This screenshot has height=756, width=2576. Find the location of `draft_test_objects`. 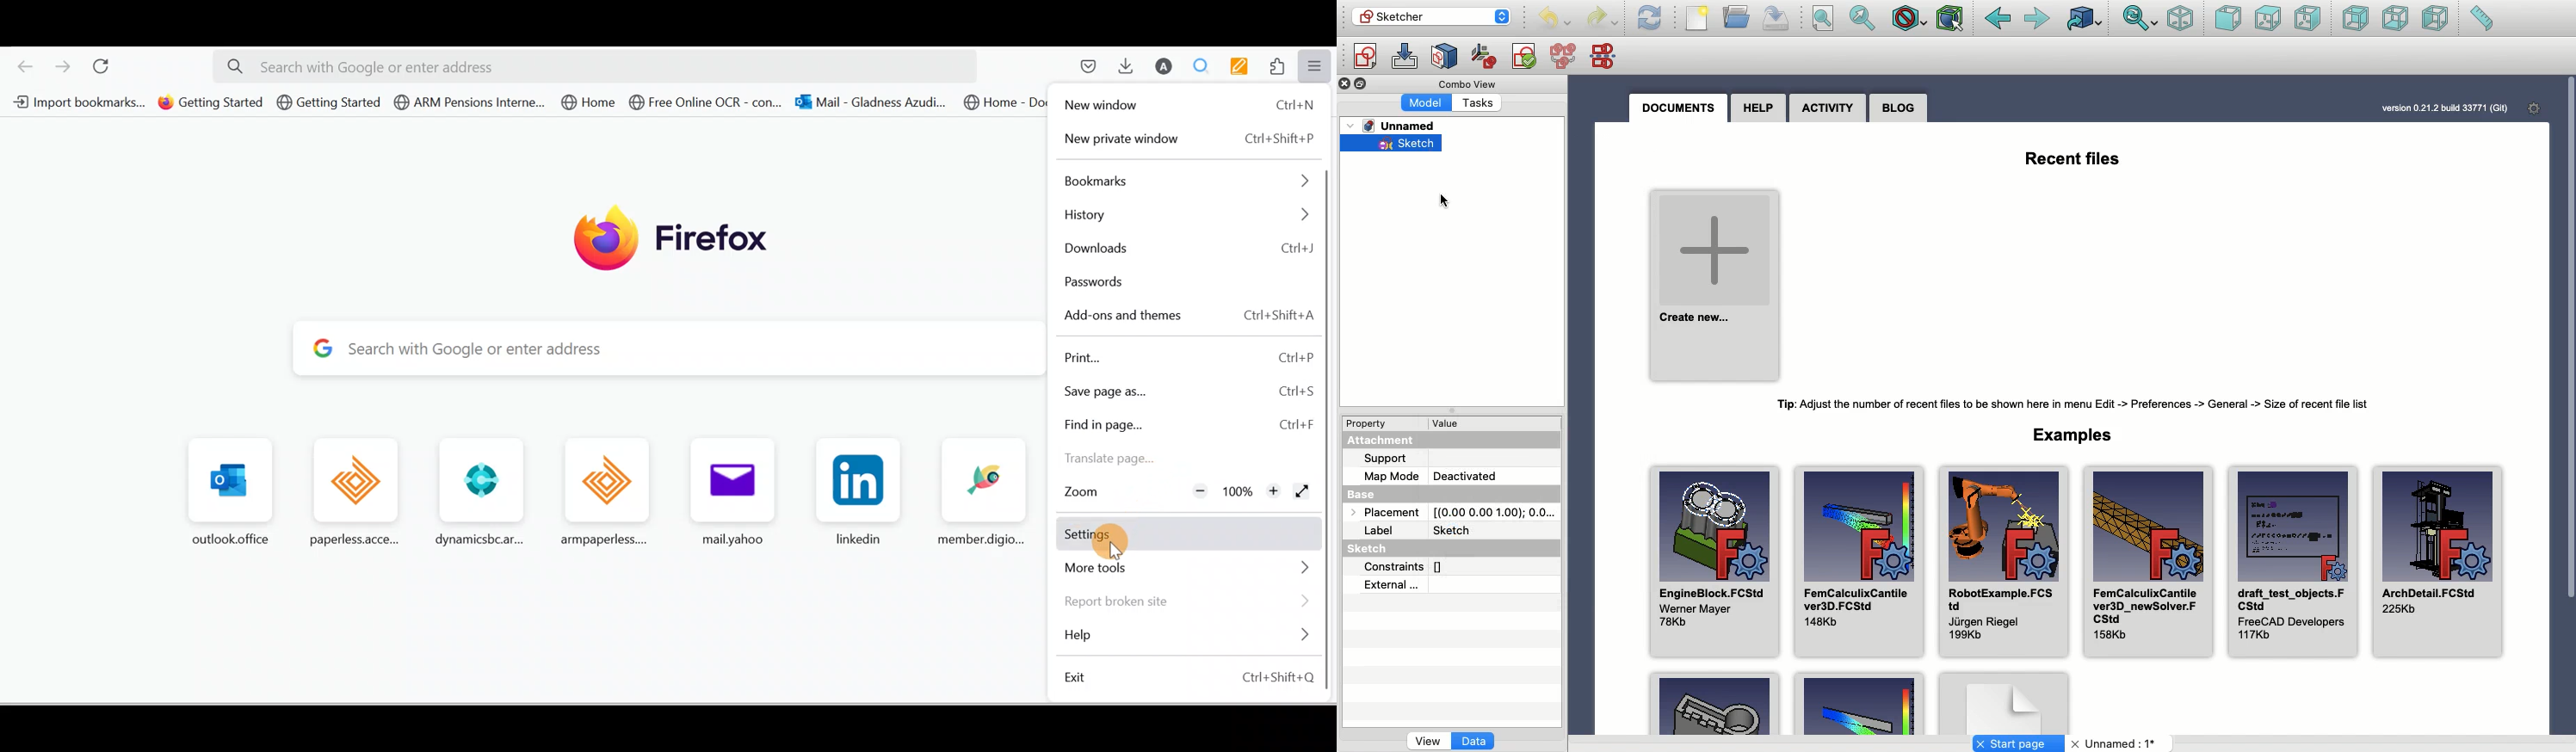

draft_test_objects is located at coordinates (2292, 559).